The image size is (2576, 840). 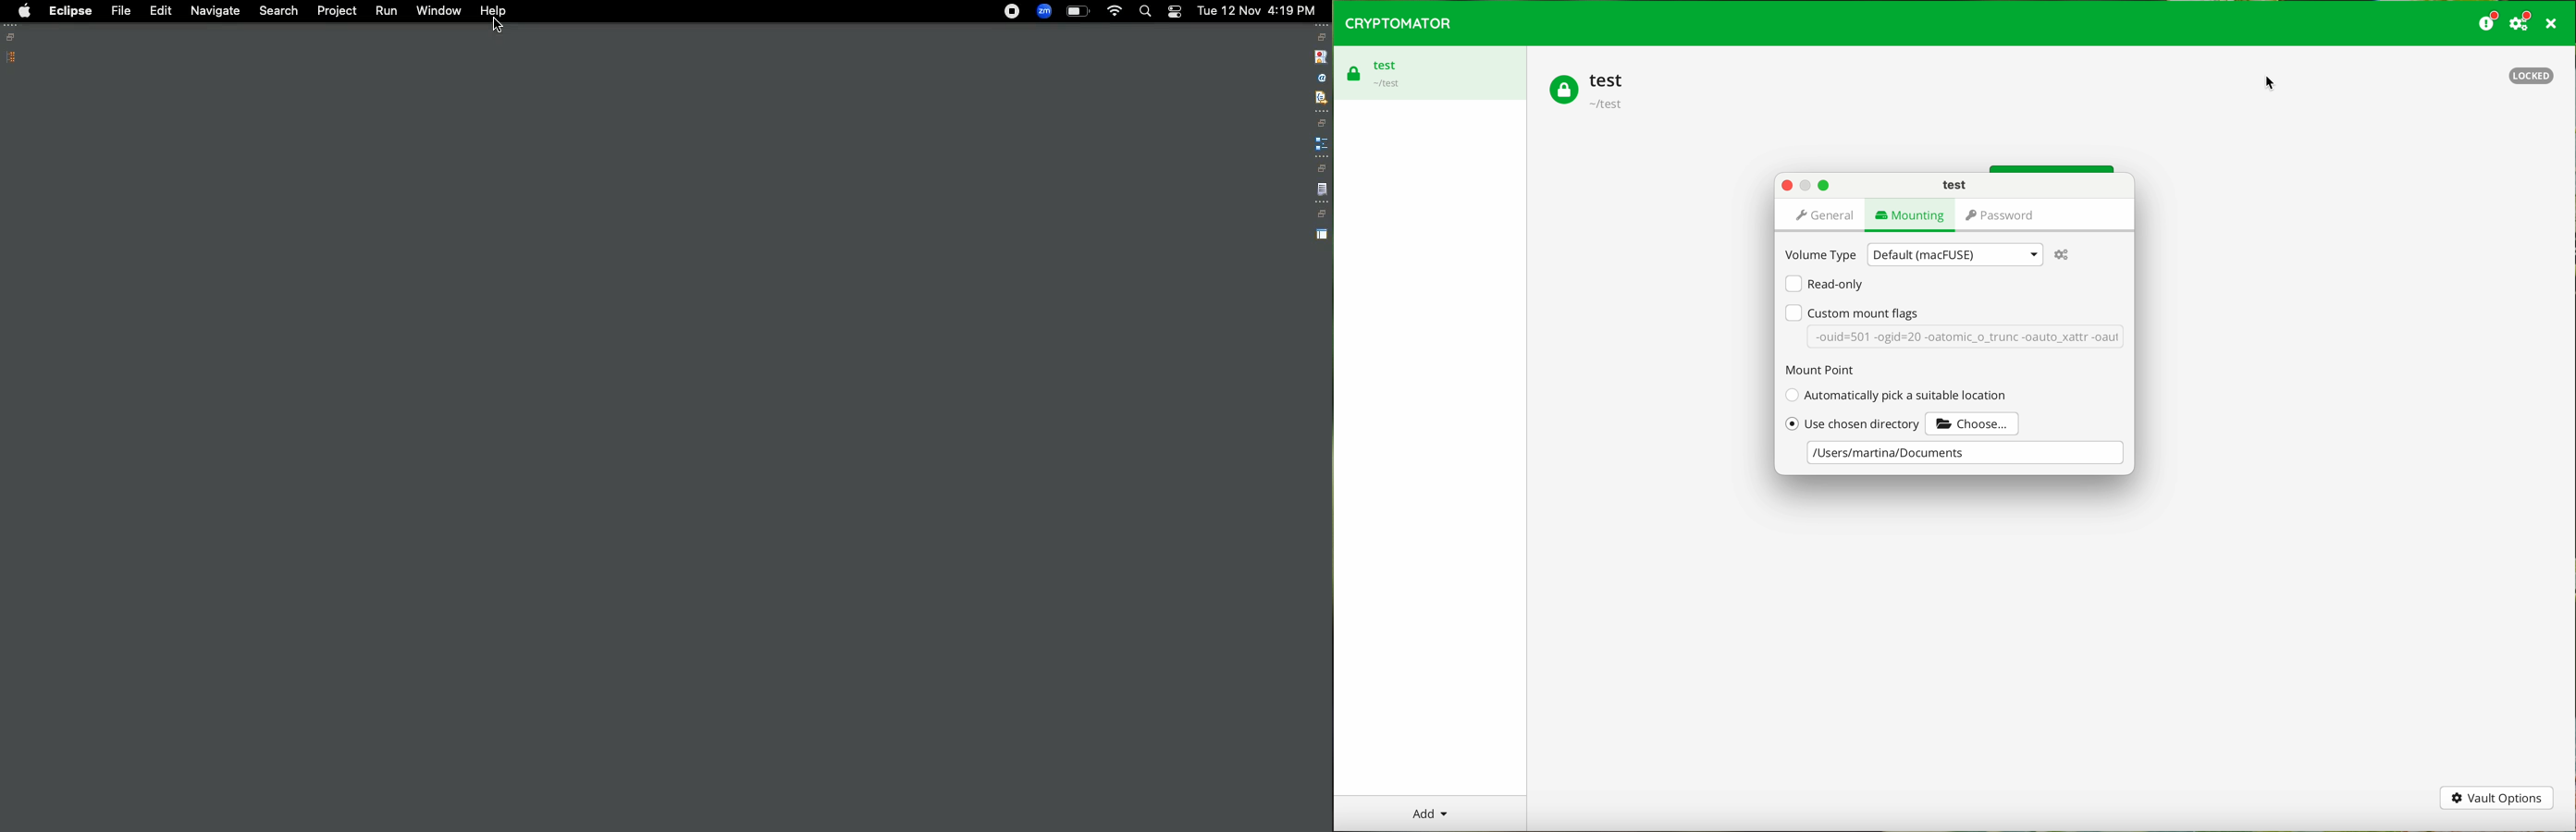 What do you see at coordinates (1430, 72) in the screenshot?
I see `test vault` at bounding box center [1430, 72].